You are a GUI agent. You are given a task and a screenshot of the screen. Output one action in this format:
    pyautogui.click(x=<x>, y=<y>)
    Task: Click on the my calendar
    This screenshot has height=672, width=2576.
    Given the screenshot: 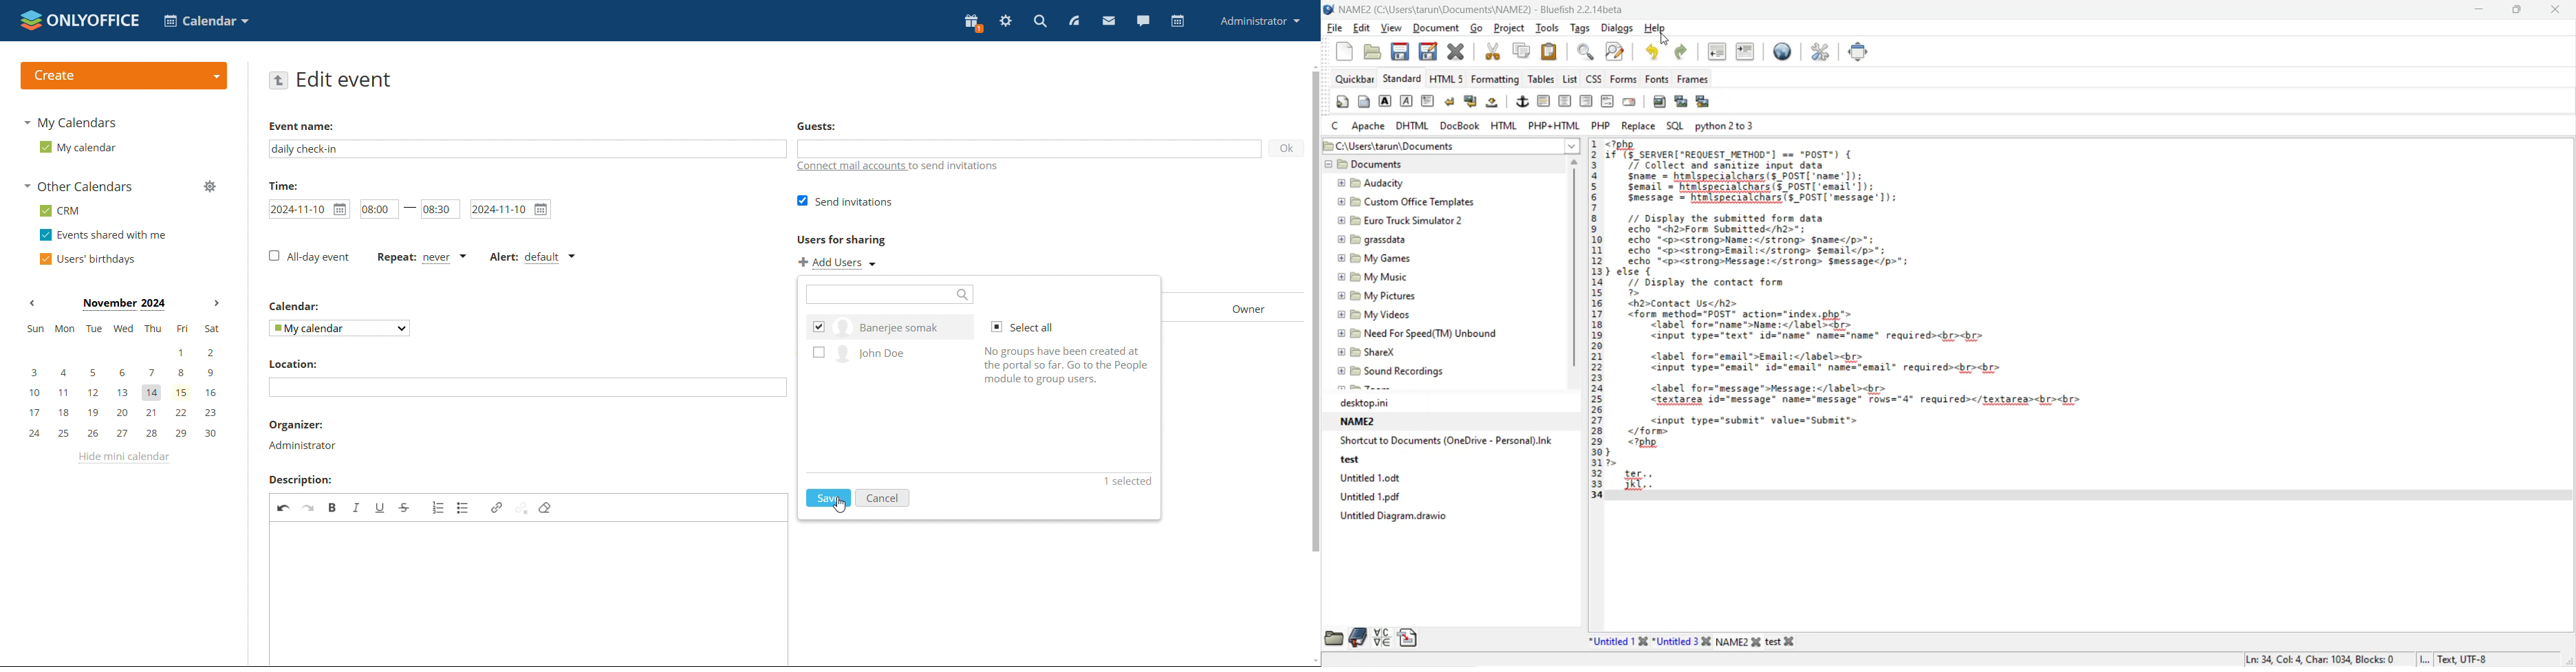 What is the action you would take?
    pyautogui.click(x=76, y=146)
    